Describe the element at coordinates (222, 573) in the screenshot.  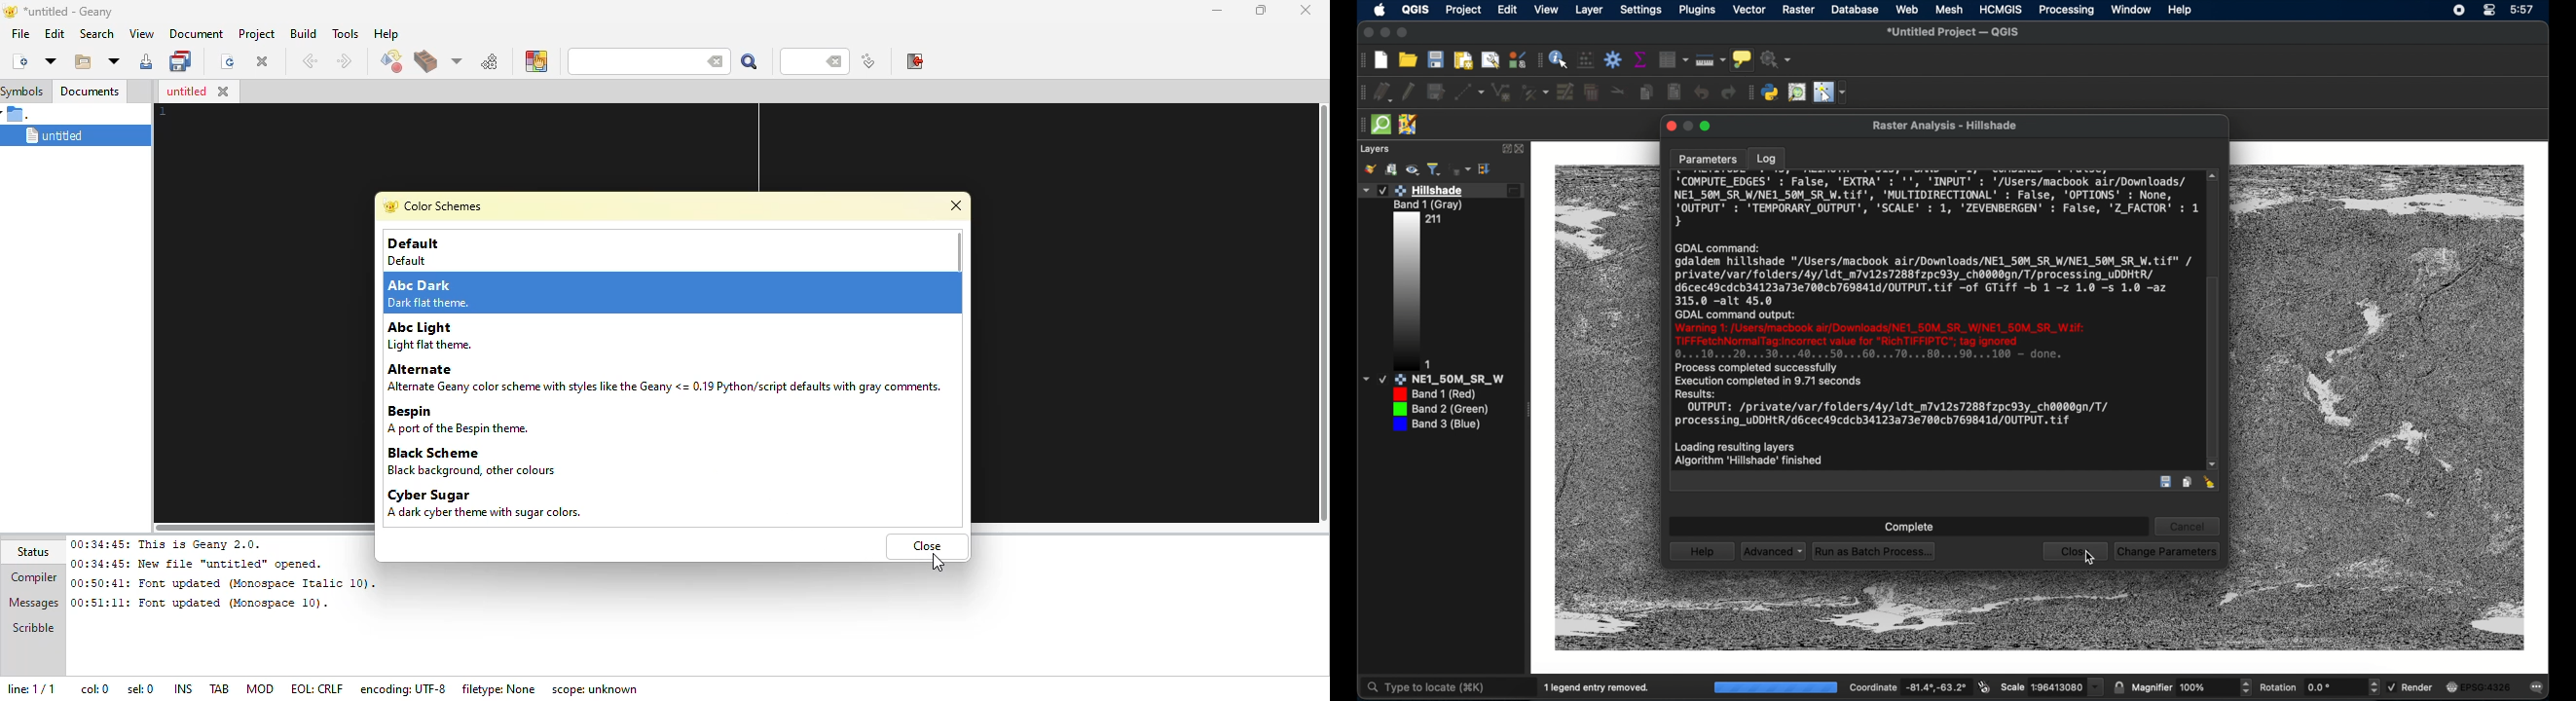
I see `00:34:45: This is Geany 2.0.00:34:45: New file “untitled” opened.00:50:41: Font updated (Monospace Italic 10). 00:51:11: Font updated (Monospace 10).` at that location.